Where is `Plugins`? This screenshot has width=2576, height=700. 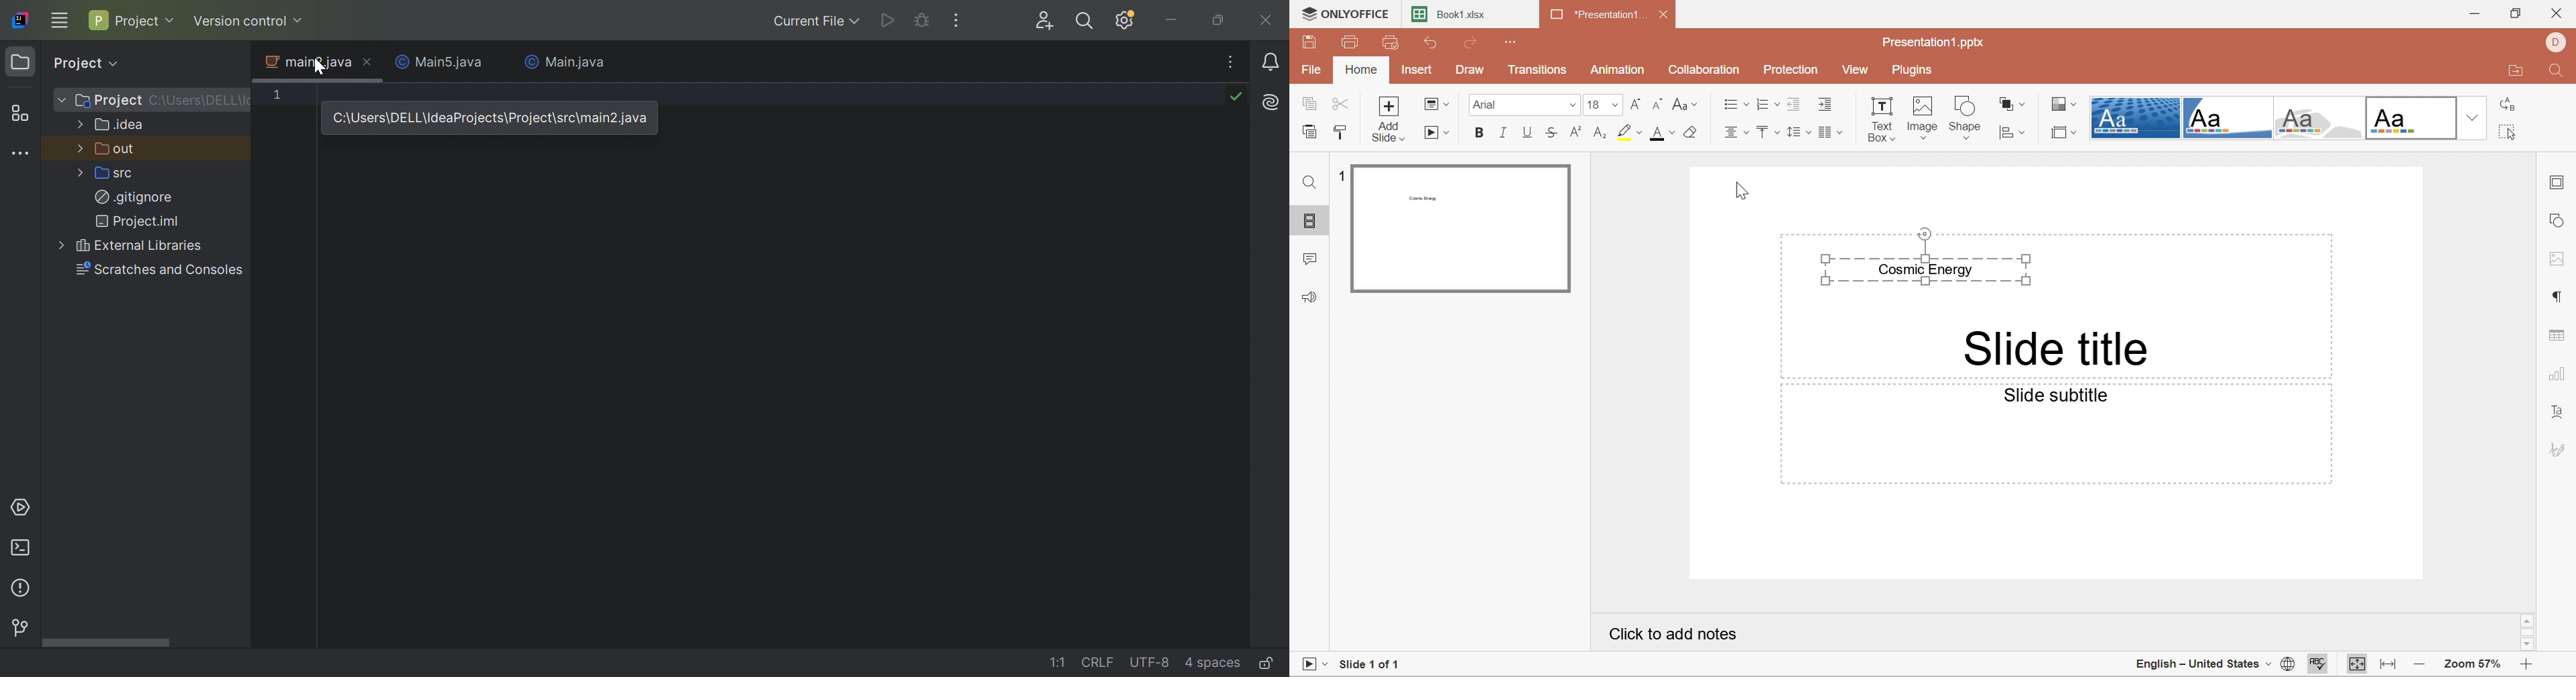
Plugins is located at coordinates (1914, 71).